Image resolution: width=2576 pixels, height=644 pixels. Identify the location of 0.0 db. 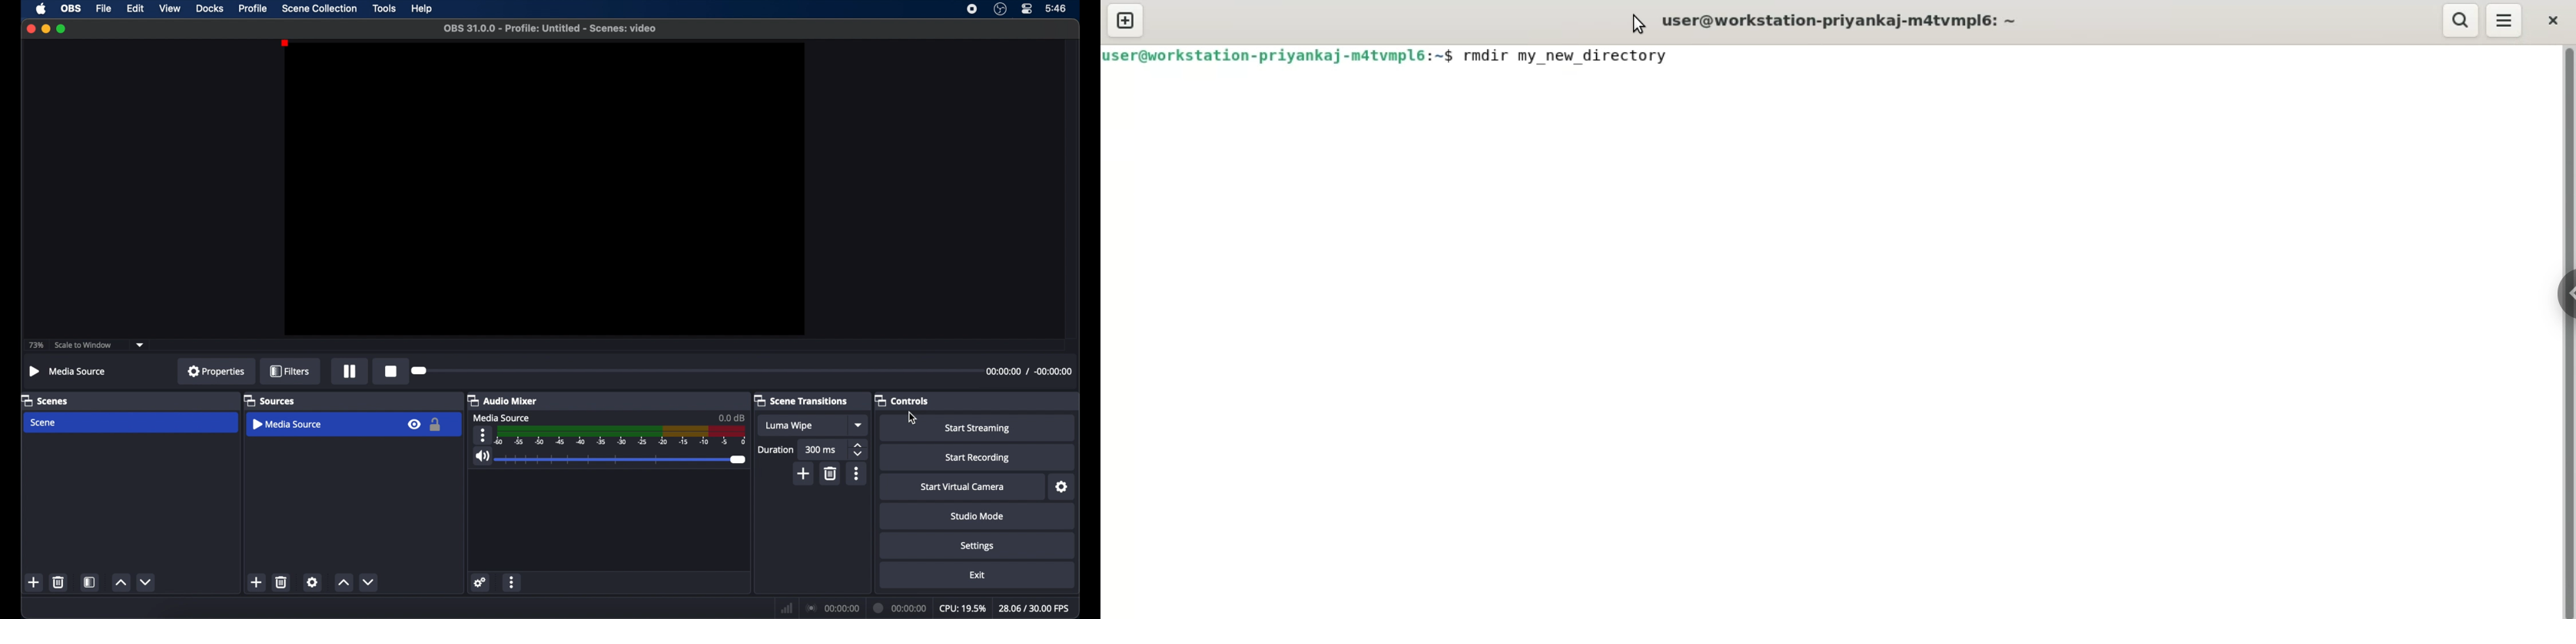
(732, 417).